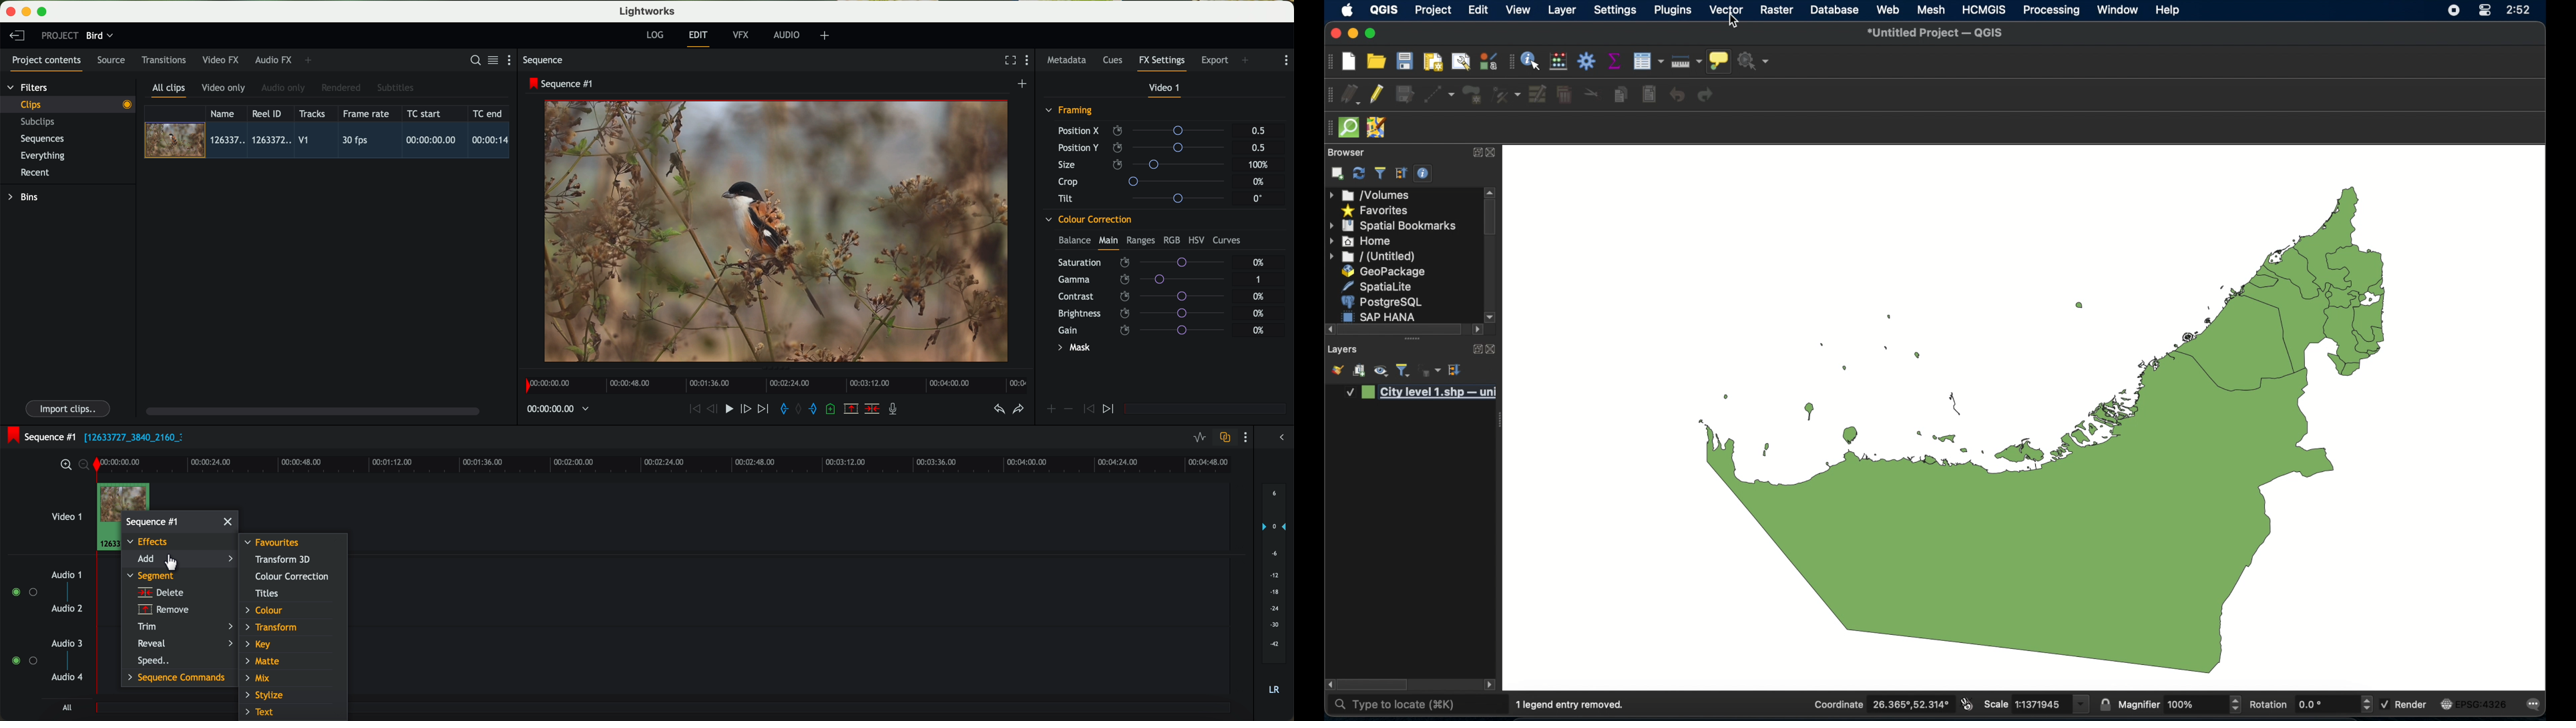 The image size is (2576, 728). What do you see at coordinates (169, 91) in the screenshot?
I see `all clips` at bounding box center [169, 91].